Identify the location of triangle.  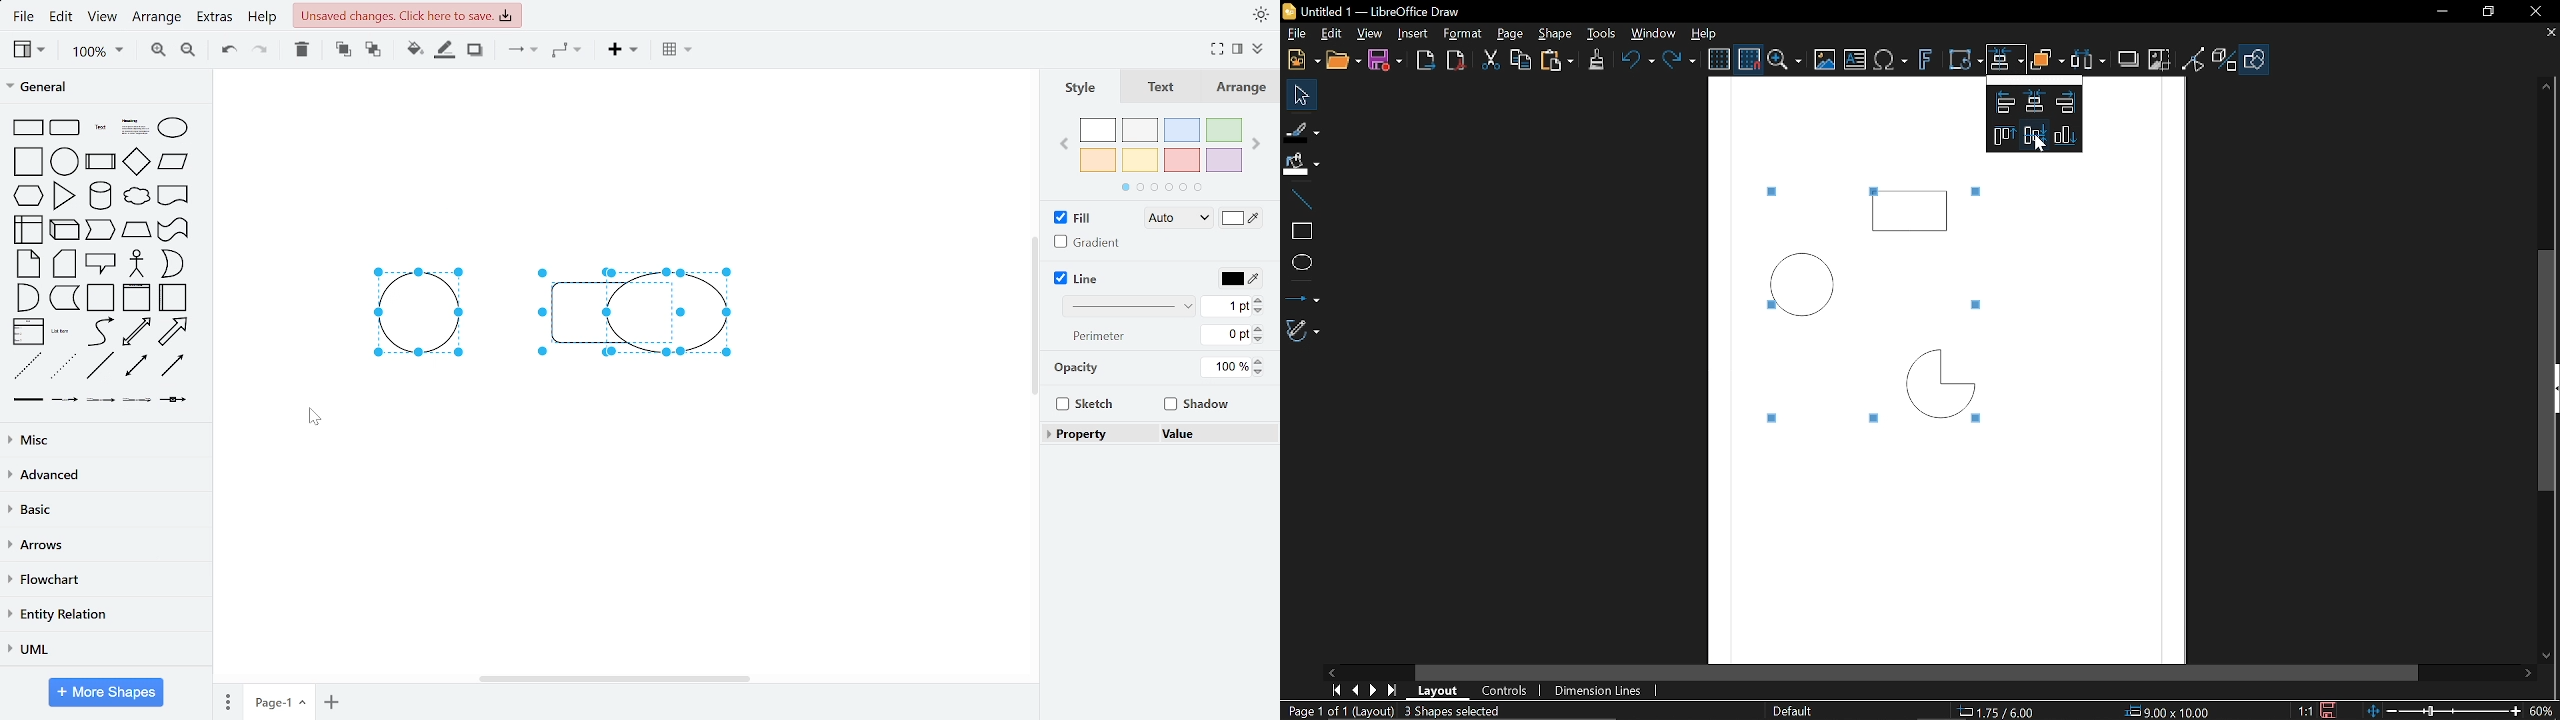
(64, 196).